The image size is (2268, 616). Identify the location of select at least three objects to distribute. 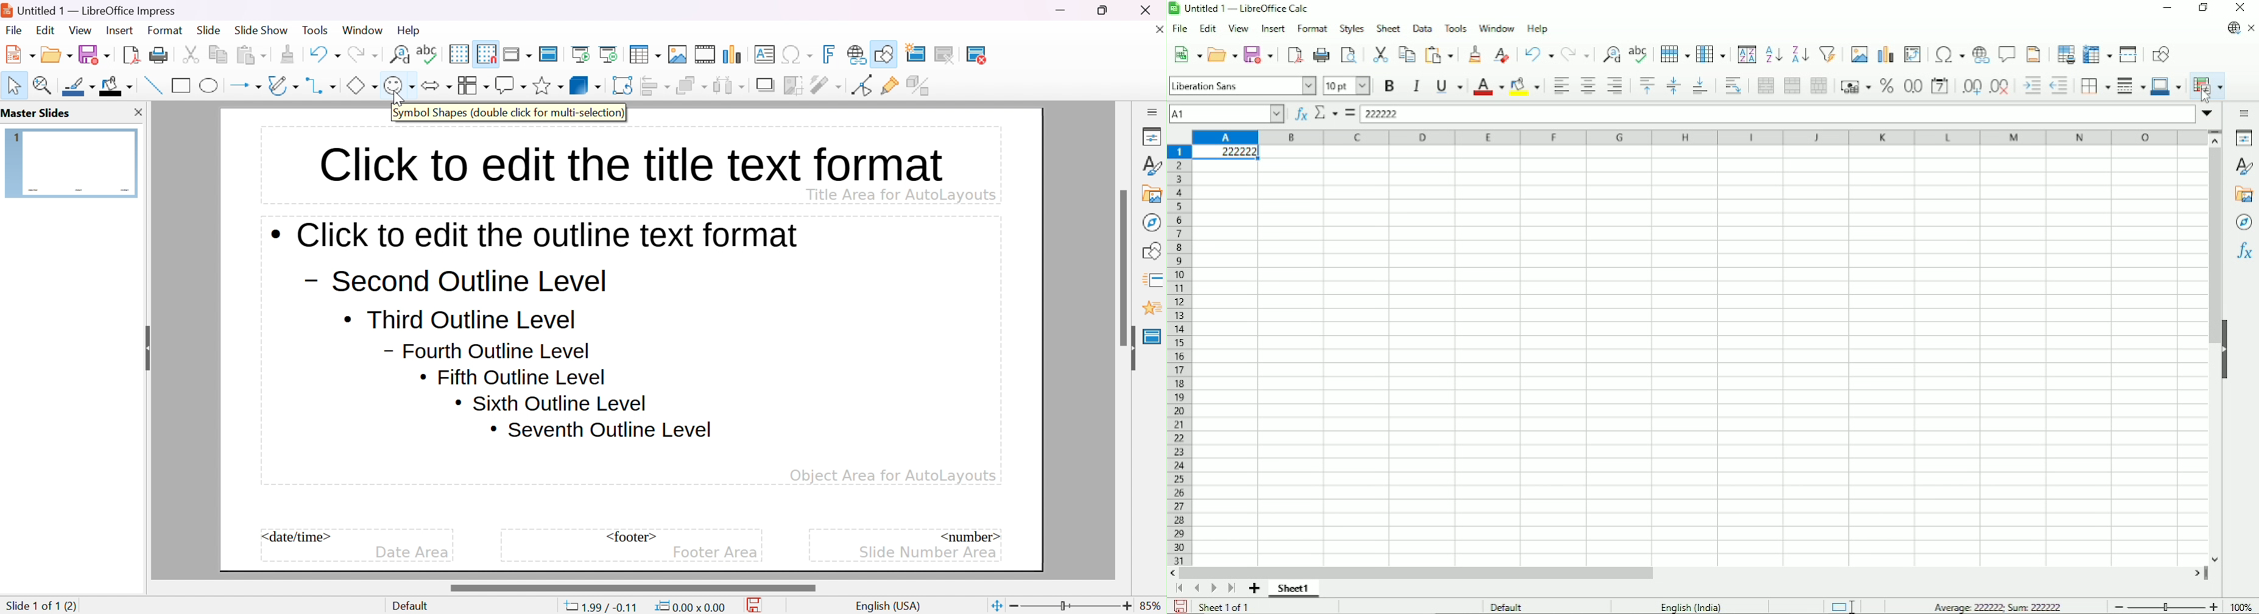
(730, 85).